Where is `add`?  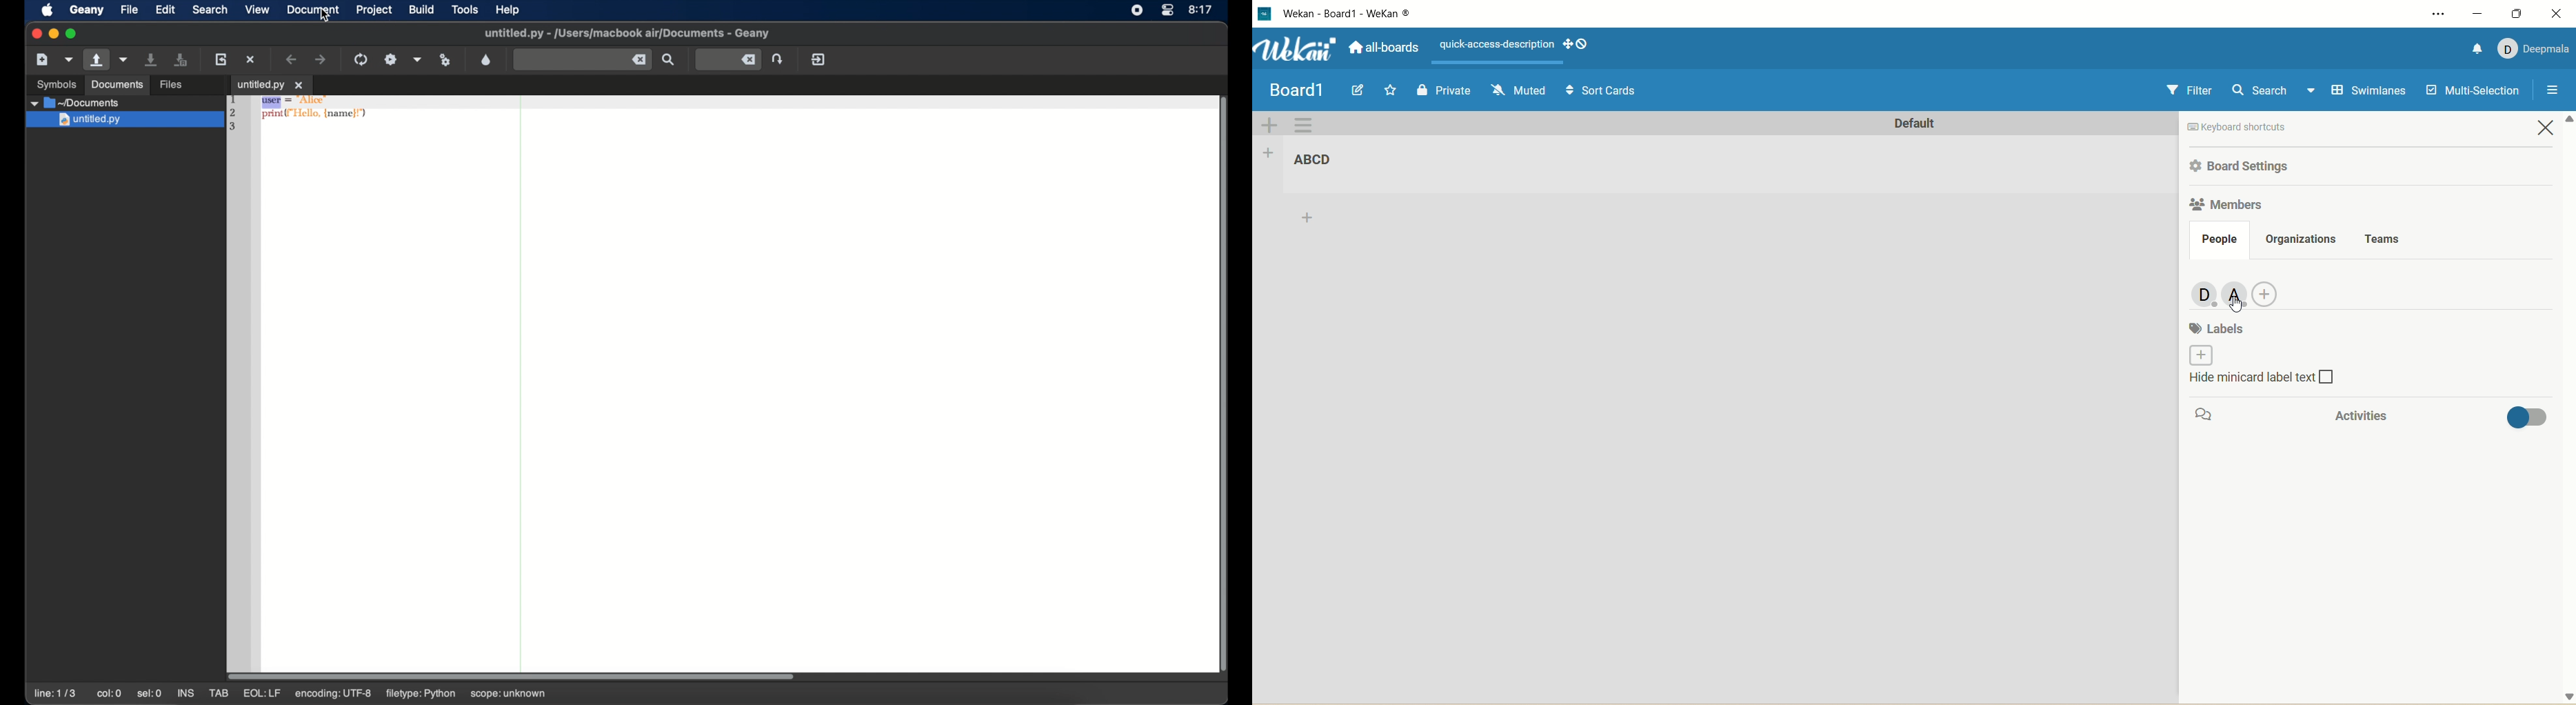
add is located at coordinates (2197, 355).